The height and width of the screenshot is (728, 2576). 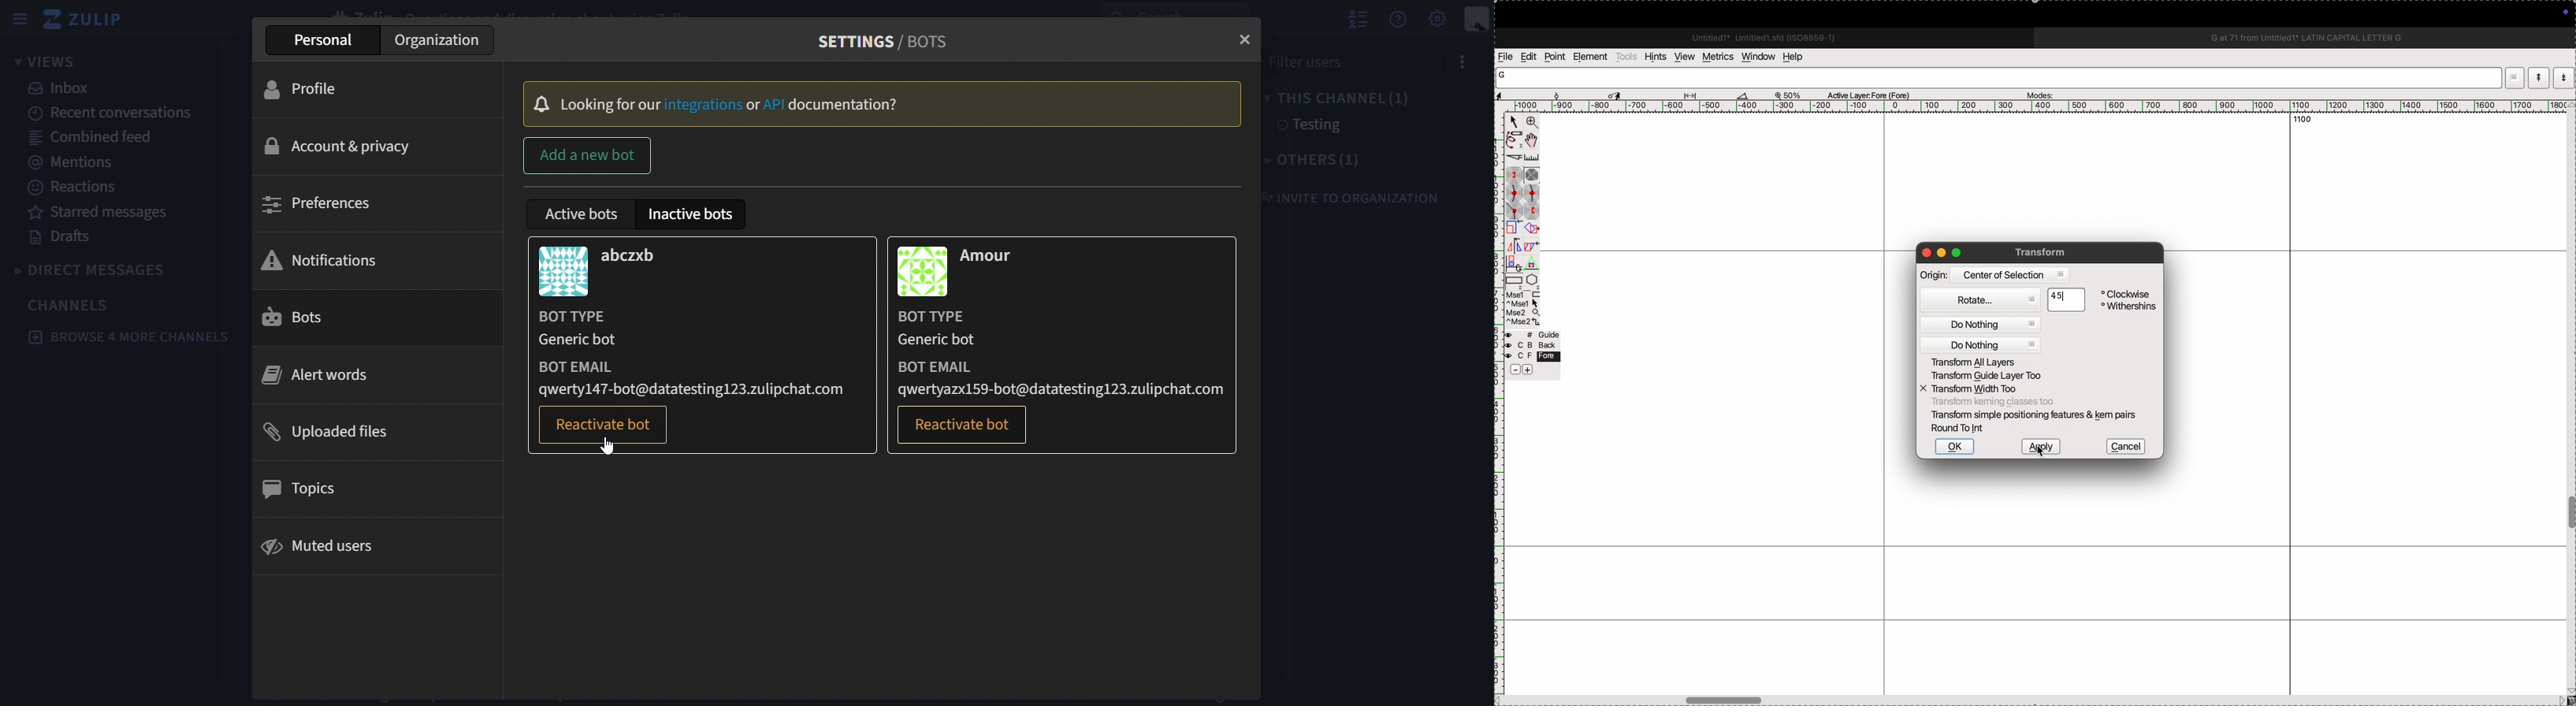 I want to click on 3D rotate, so click(x=1514, y=264).